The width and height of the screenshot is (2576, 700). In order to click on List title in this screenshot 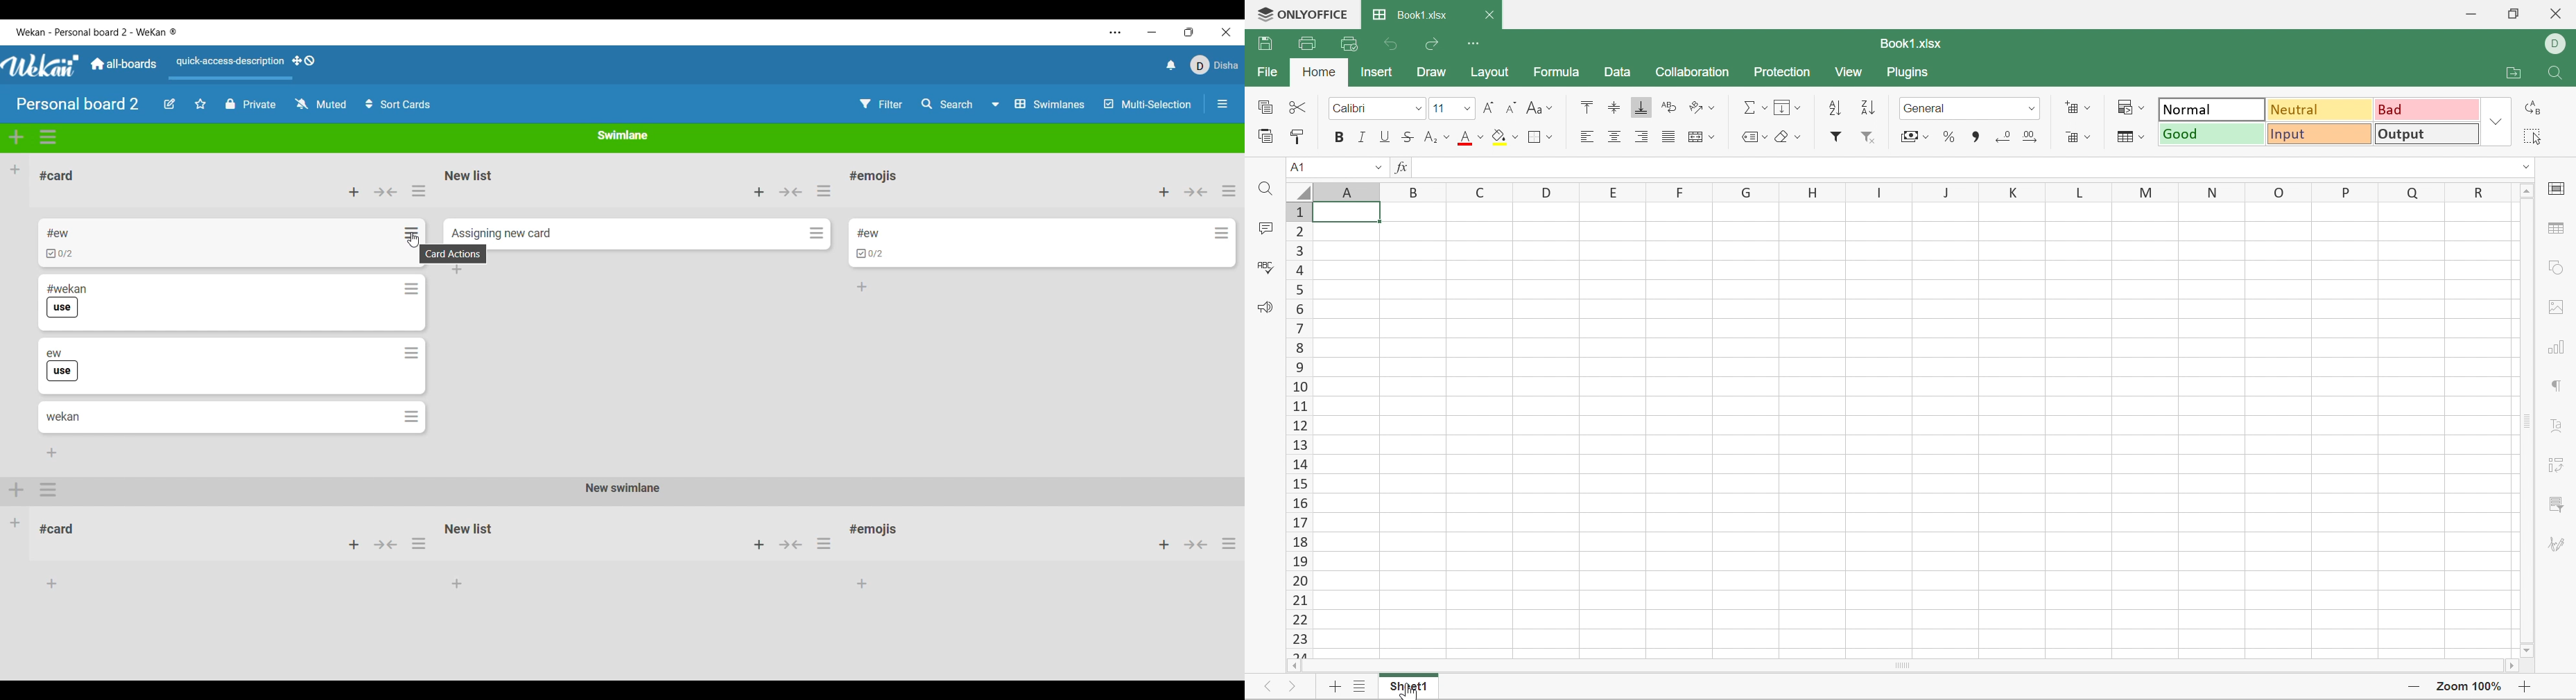, I will do `click(57, 176)`.